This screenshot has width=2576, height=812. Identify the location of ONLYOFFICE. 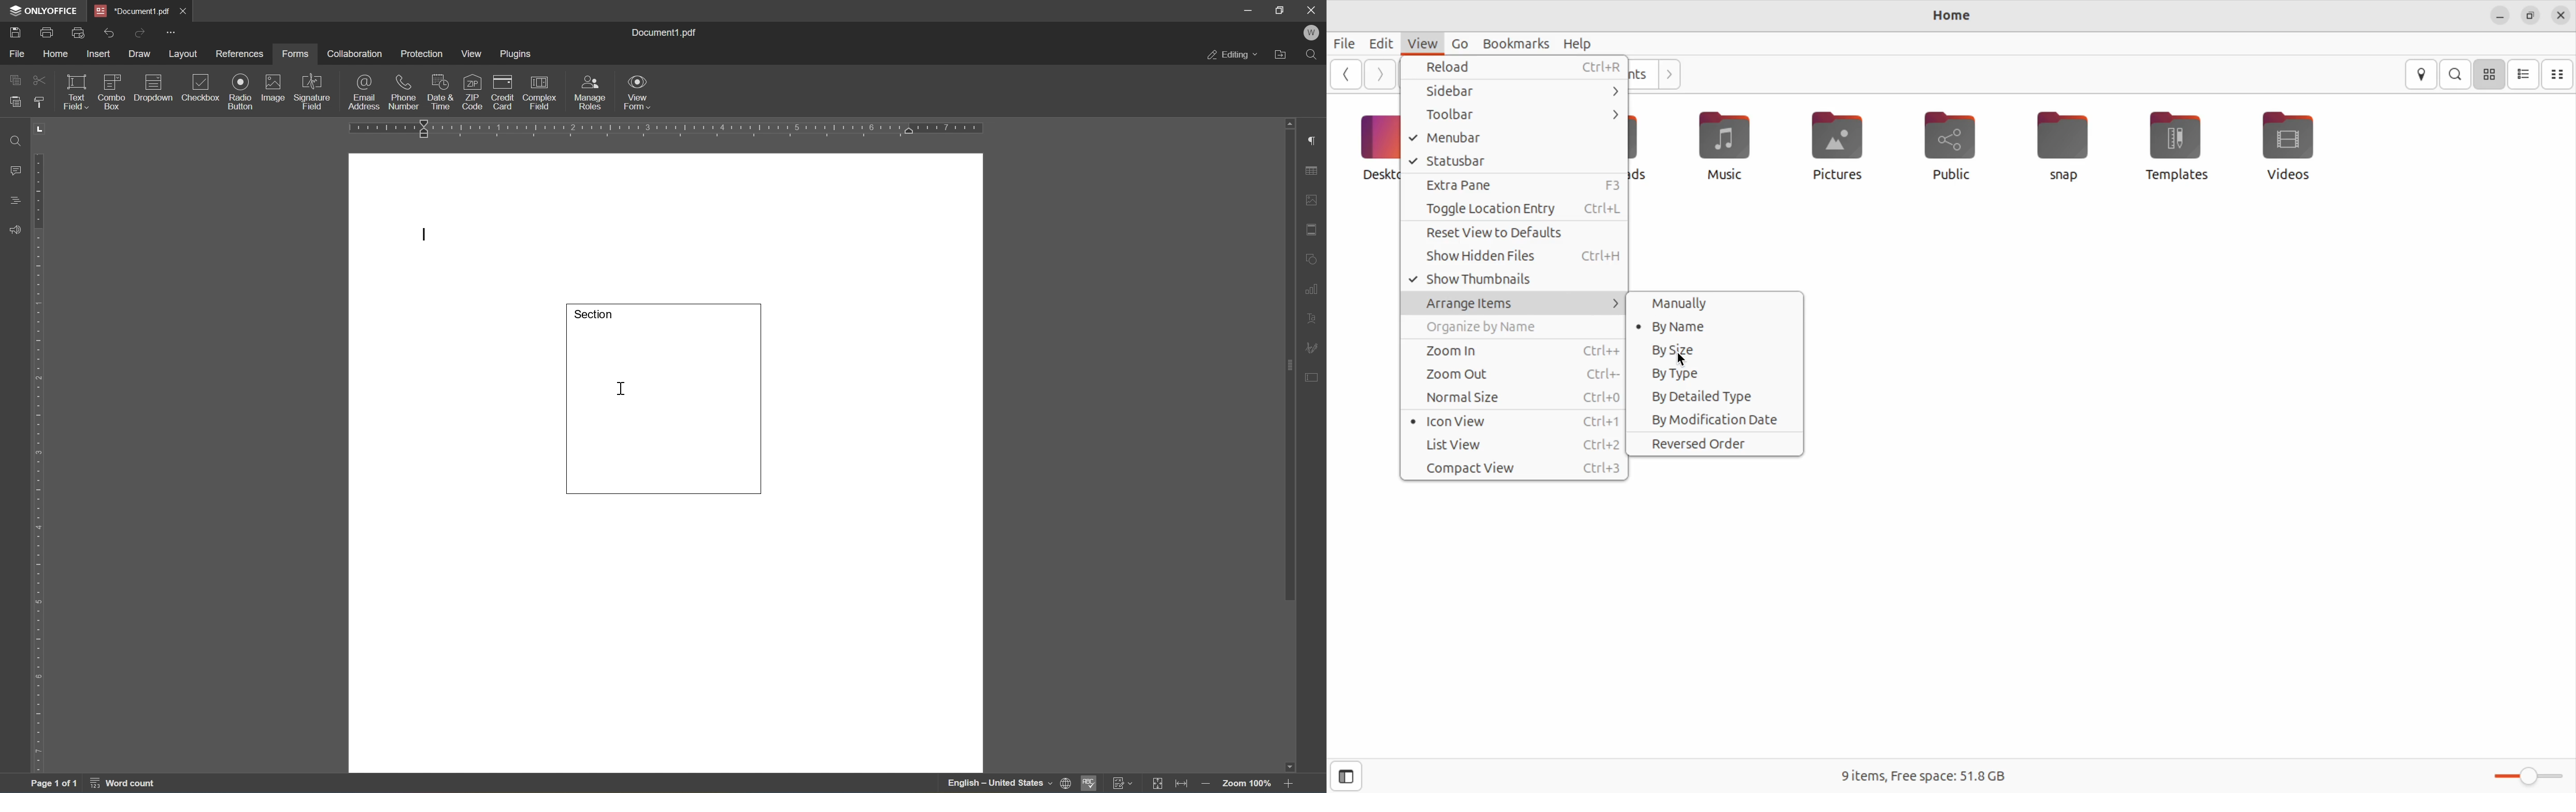
(48, 10).